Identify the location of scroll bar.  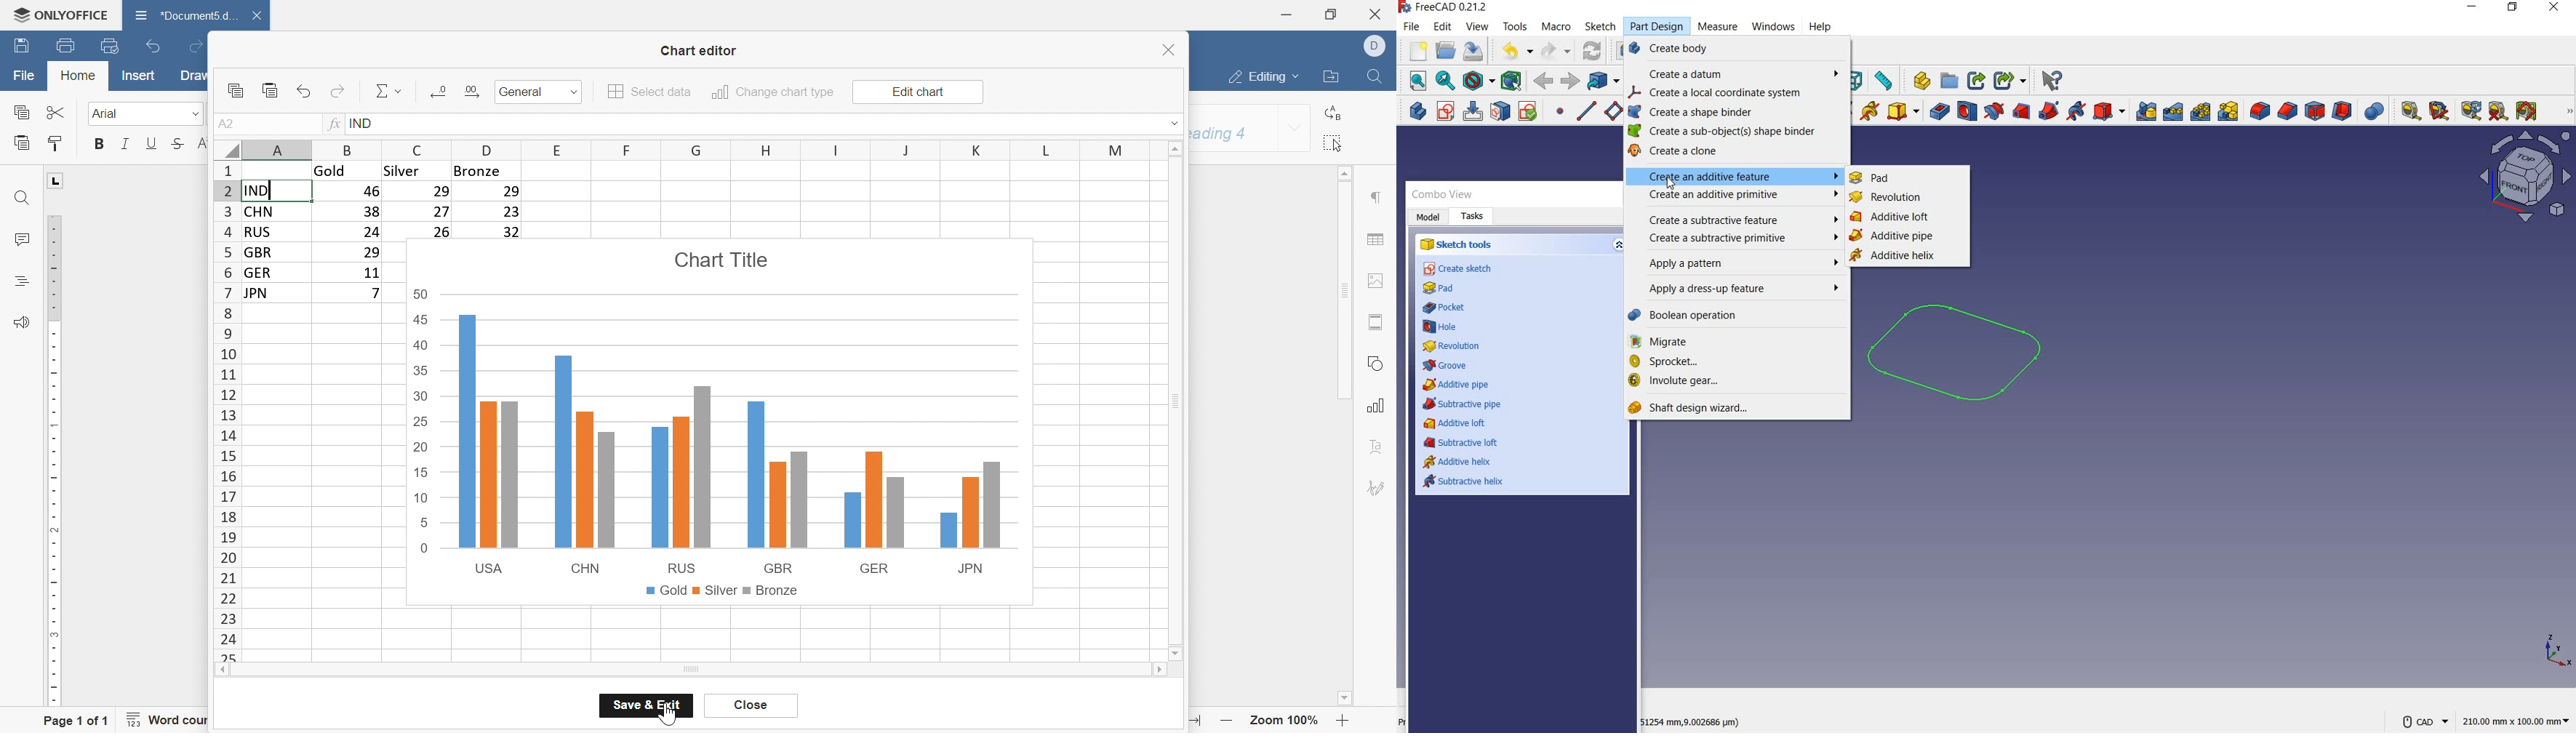
(1343, 284).